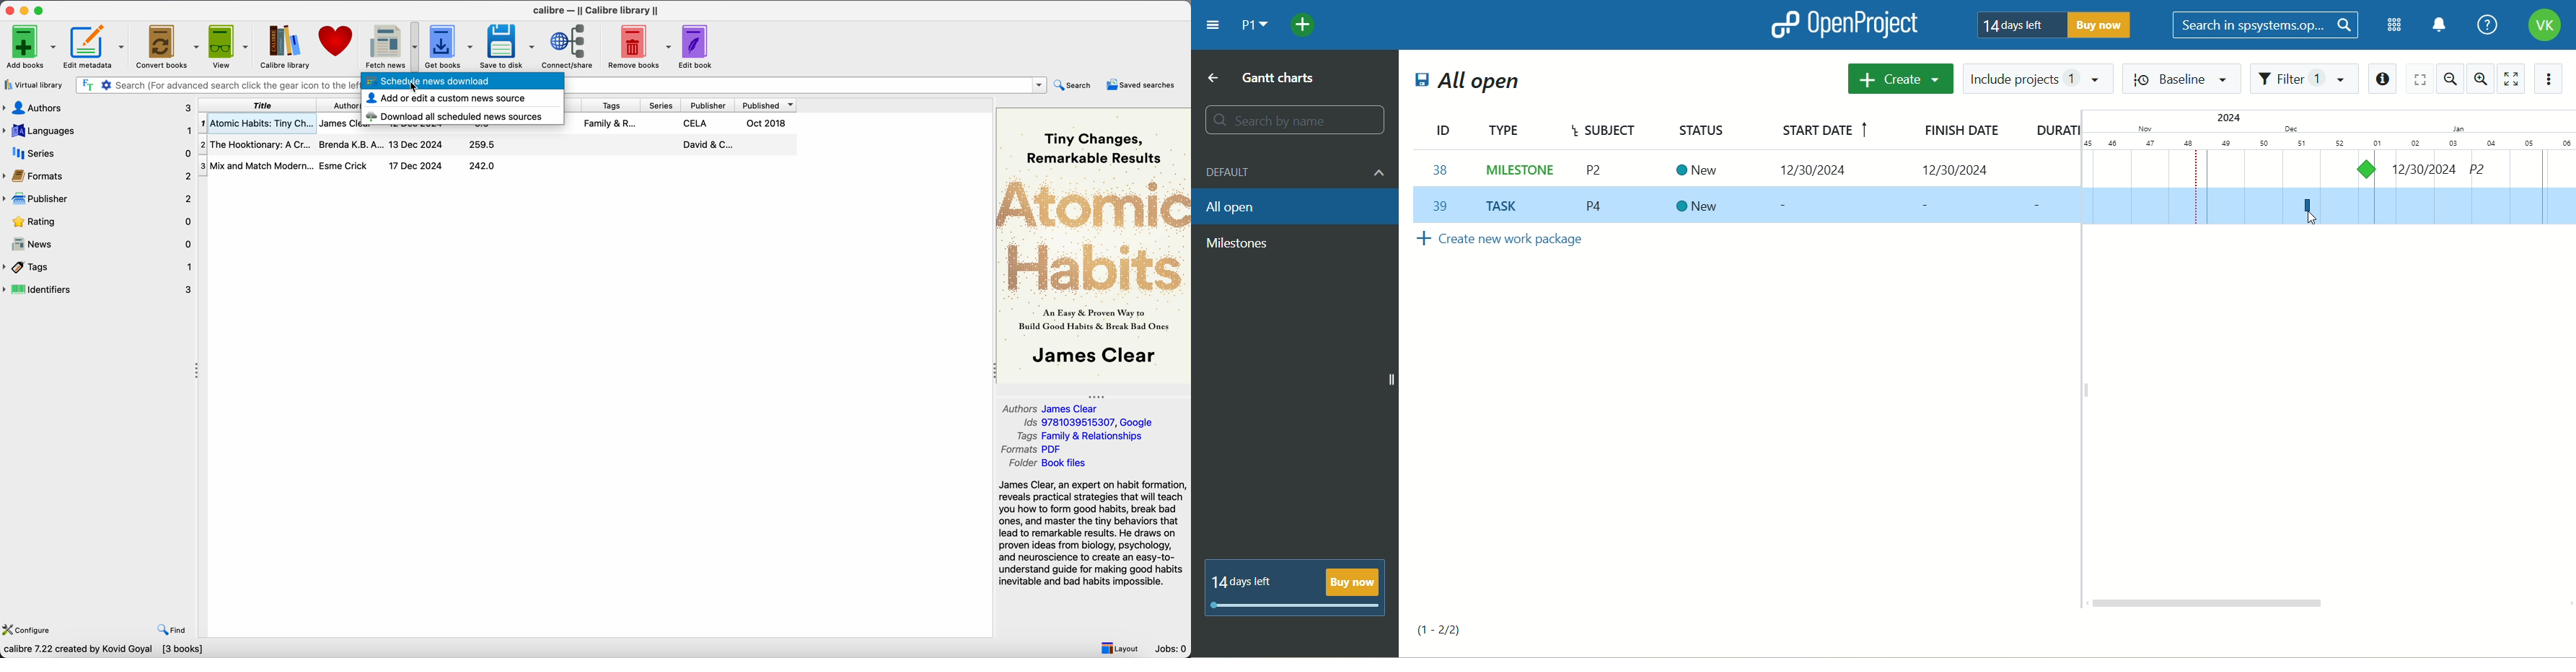  Describe the element at coordinates (1306, 26) in the screenshot. I see `add` at that location.